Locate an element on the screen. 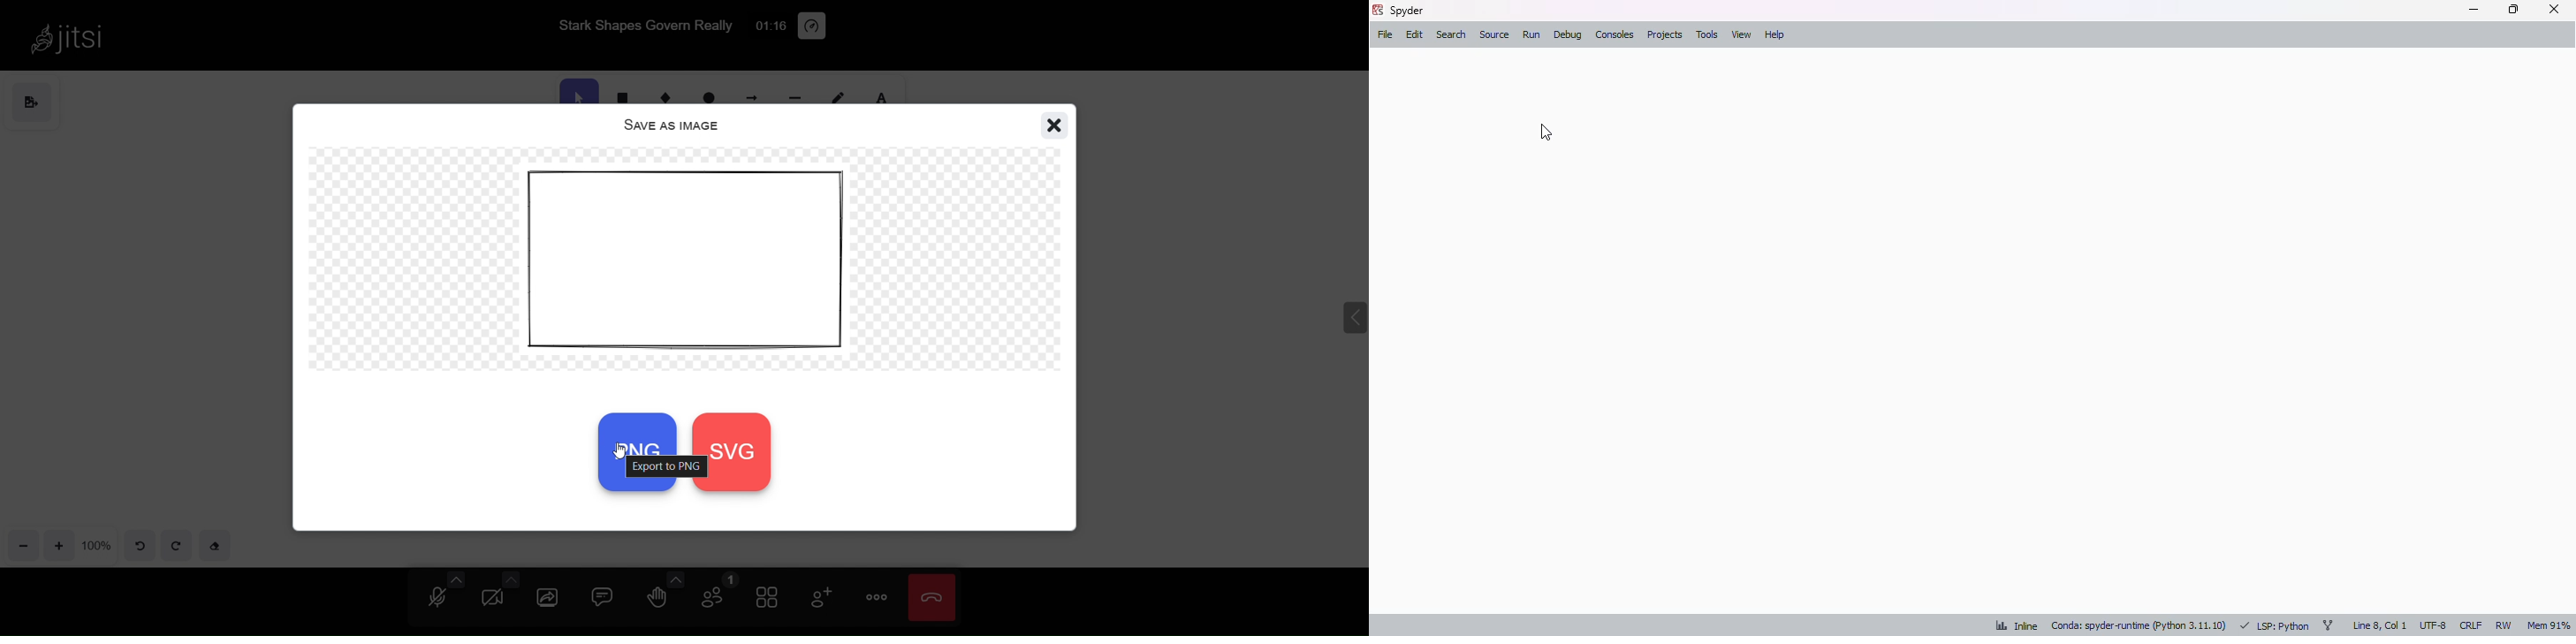 This screenshot has height=644, width=2576. tools is located at coordinates (1707, 34).